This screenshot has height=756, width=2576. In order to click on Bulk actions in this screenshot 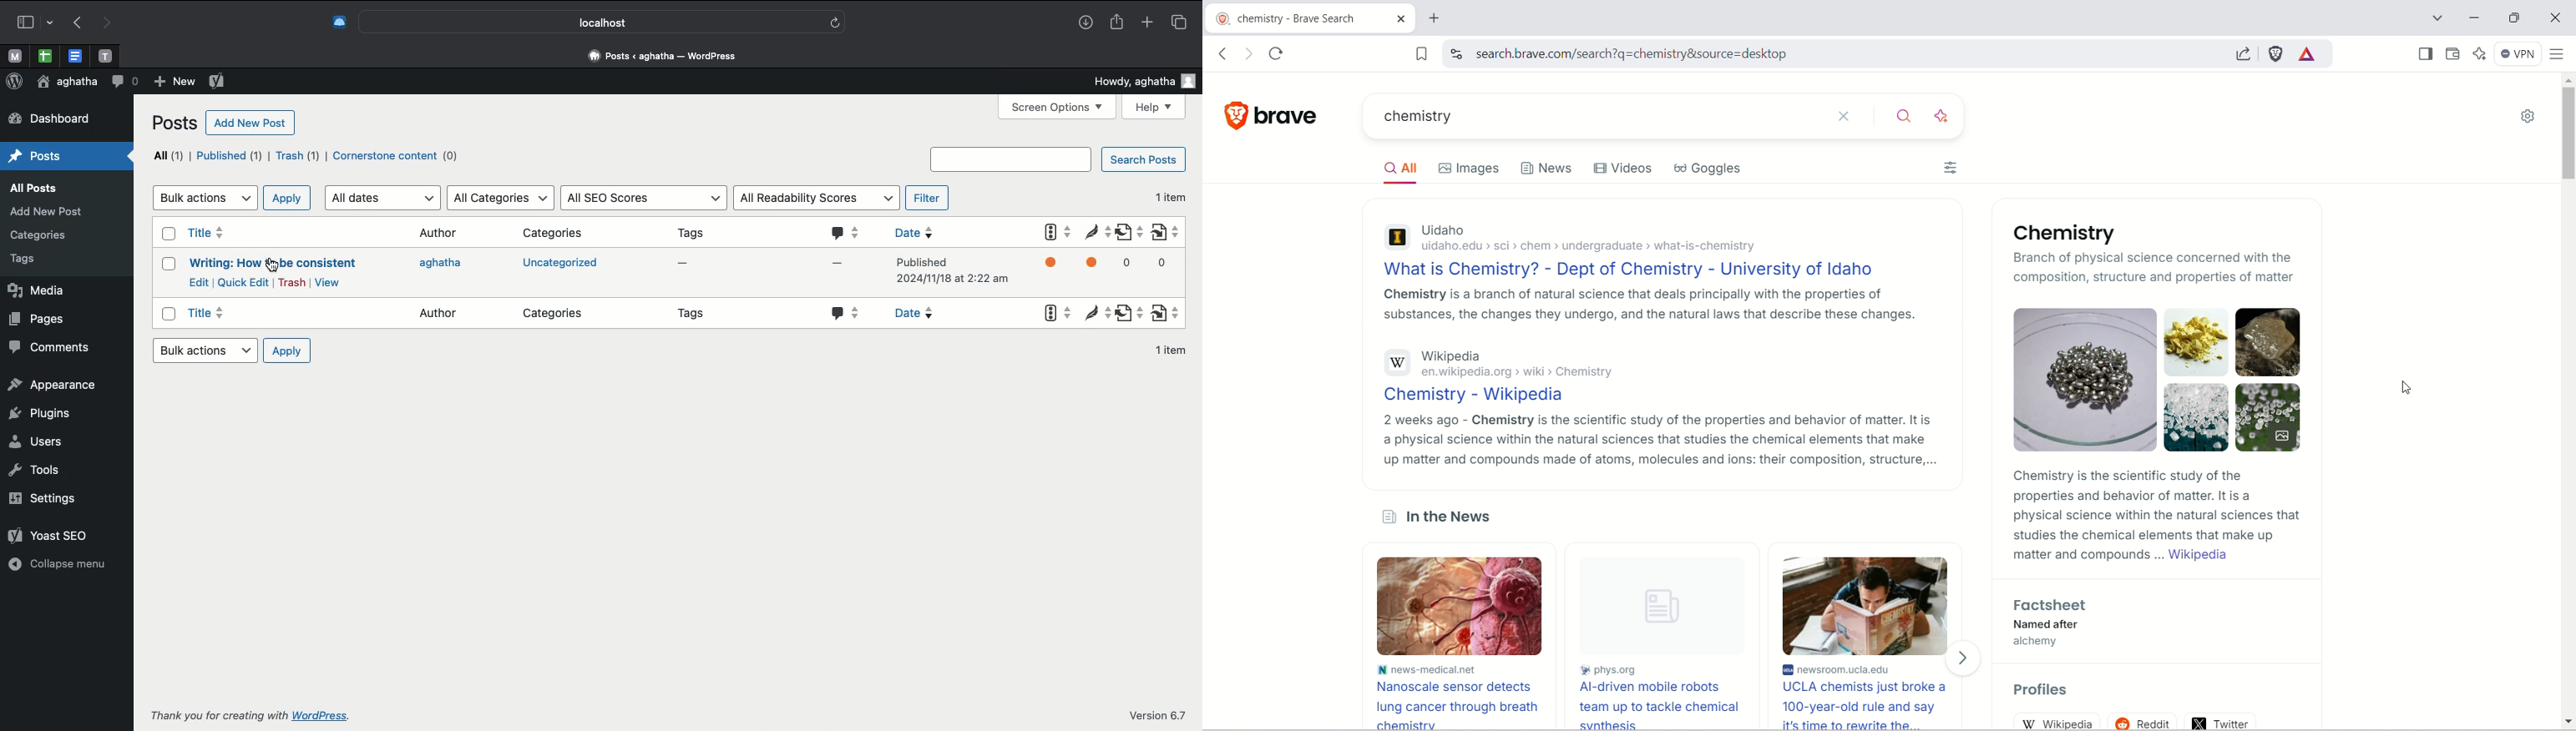, I will do `click(203, 196)`.